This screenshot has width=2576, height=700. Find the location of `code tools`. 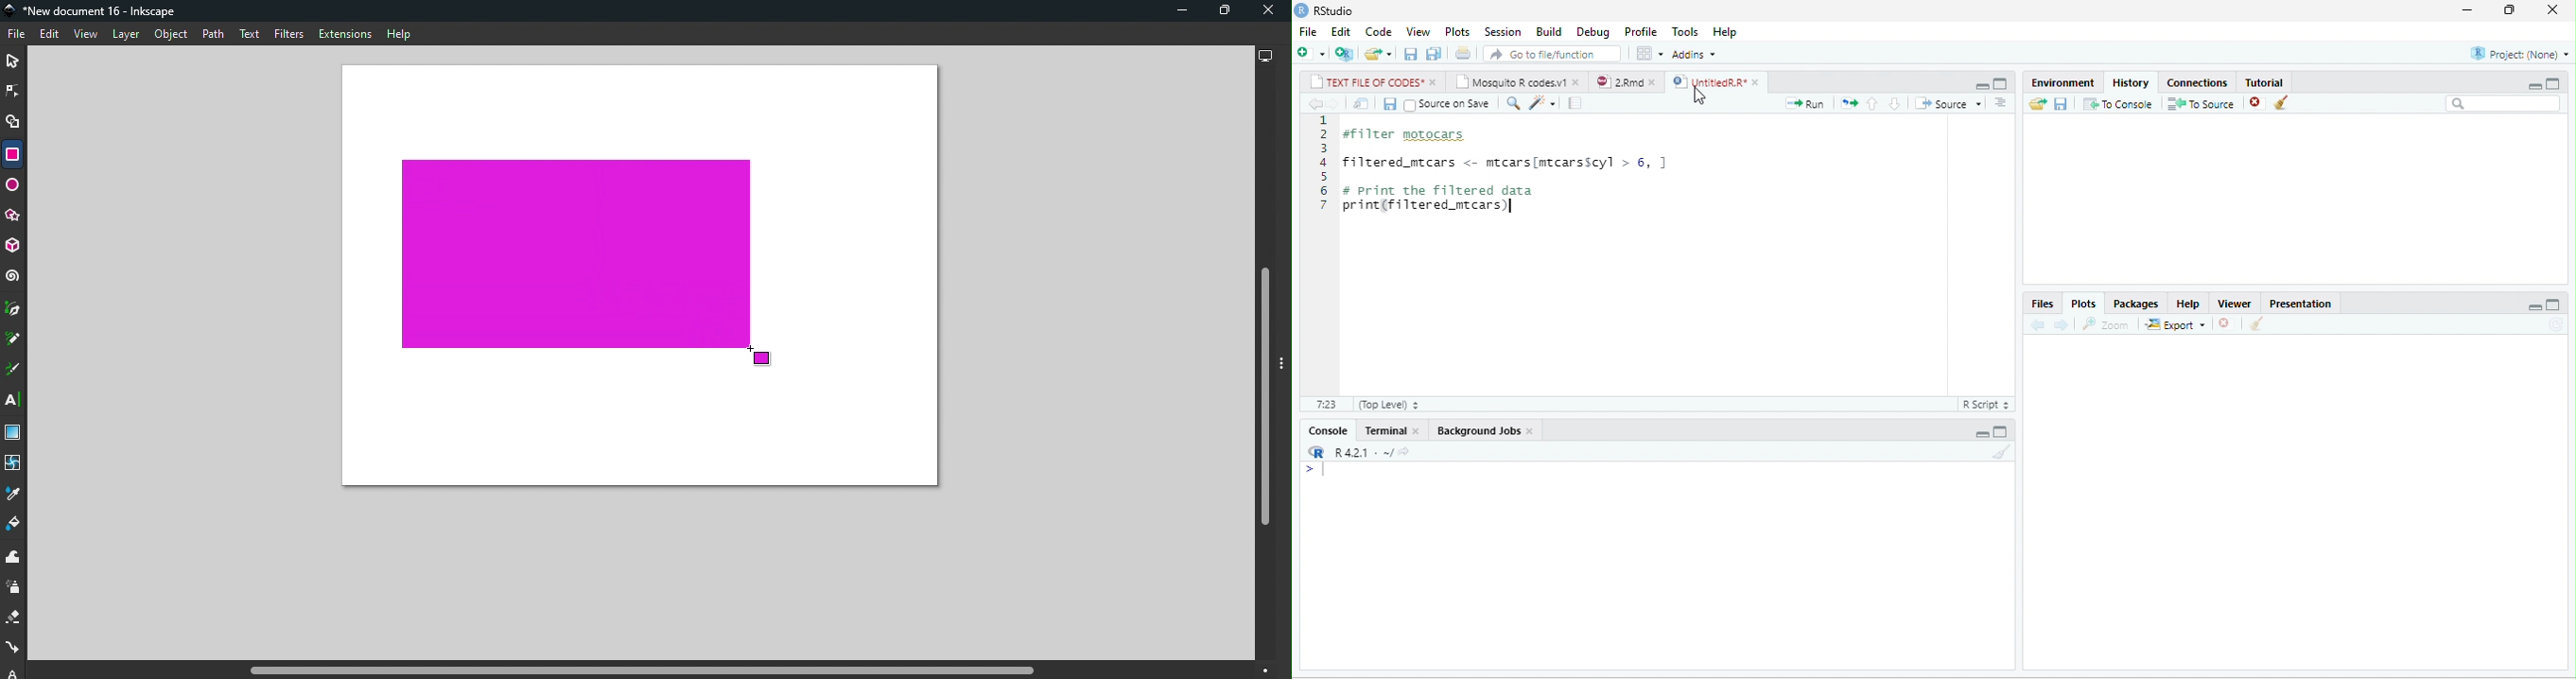

code tools is located at coordinates (1543, 103).